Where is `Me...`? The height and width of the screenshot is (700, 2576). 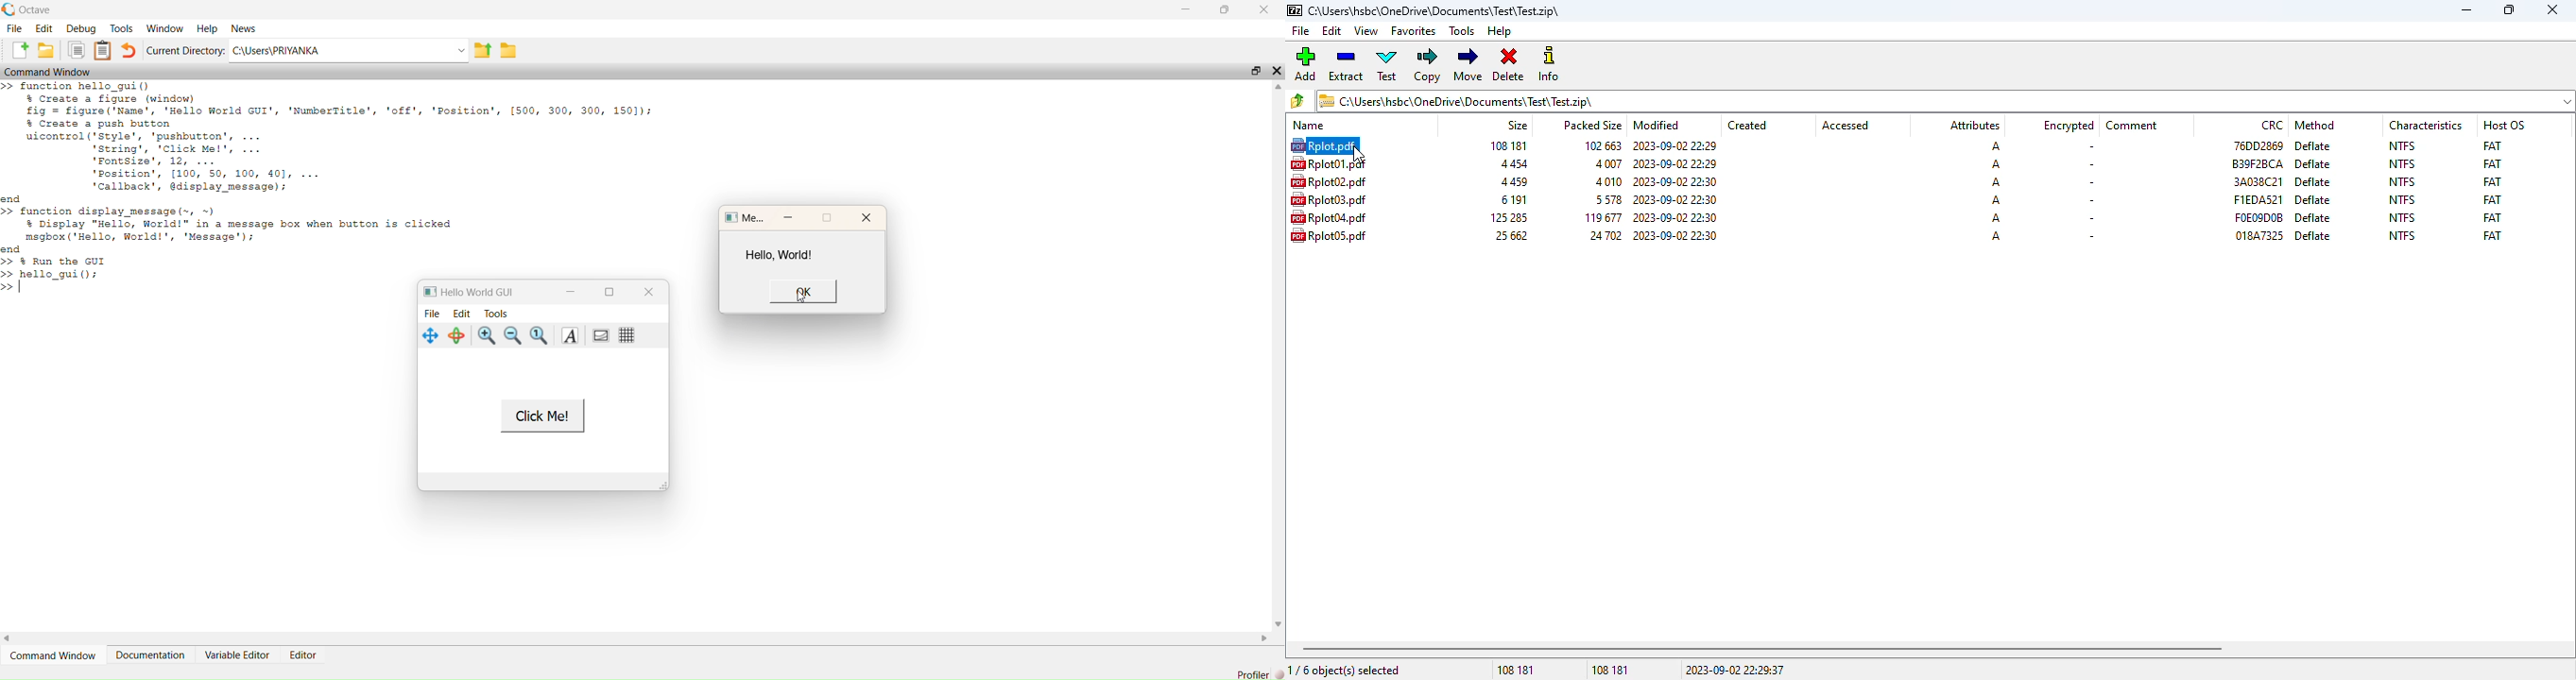
Me... is located at coordinates (745, 219).